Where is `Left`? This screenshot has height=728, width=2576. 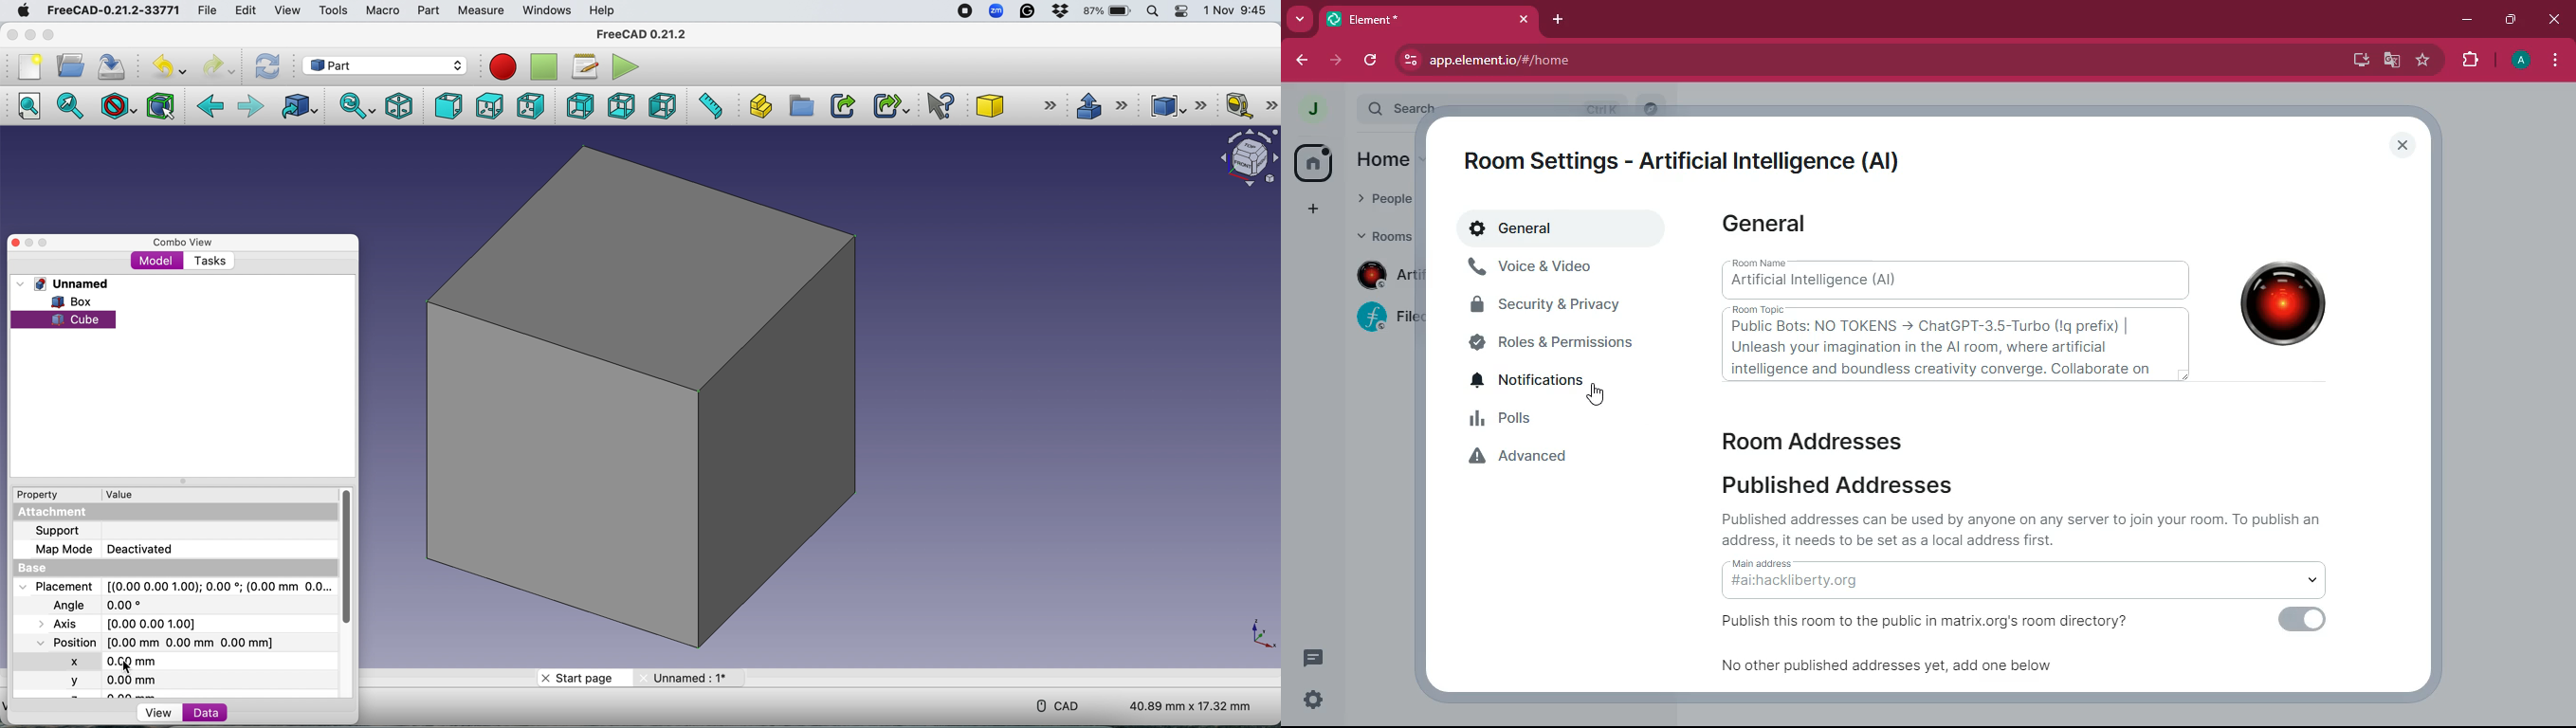 Left is located at coordinates (661, 105).